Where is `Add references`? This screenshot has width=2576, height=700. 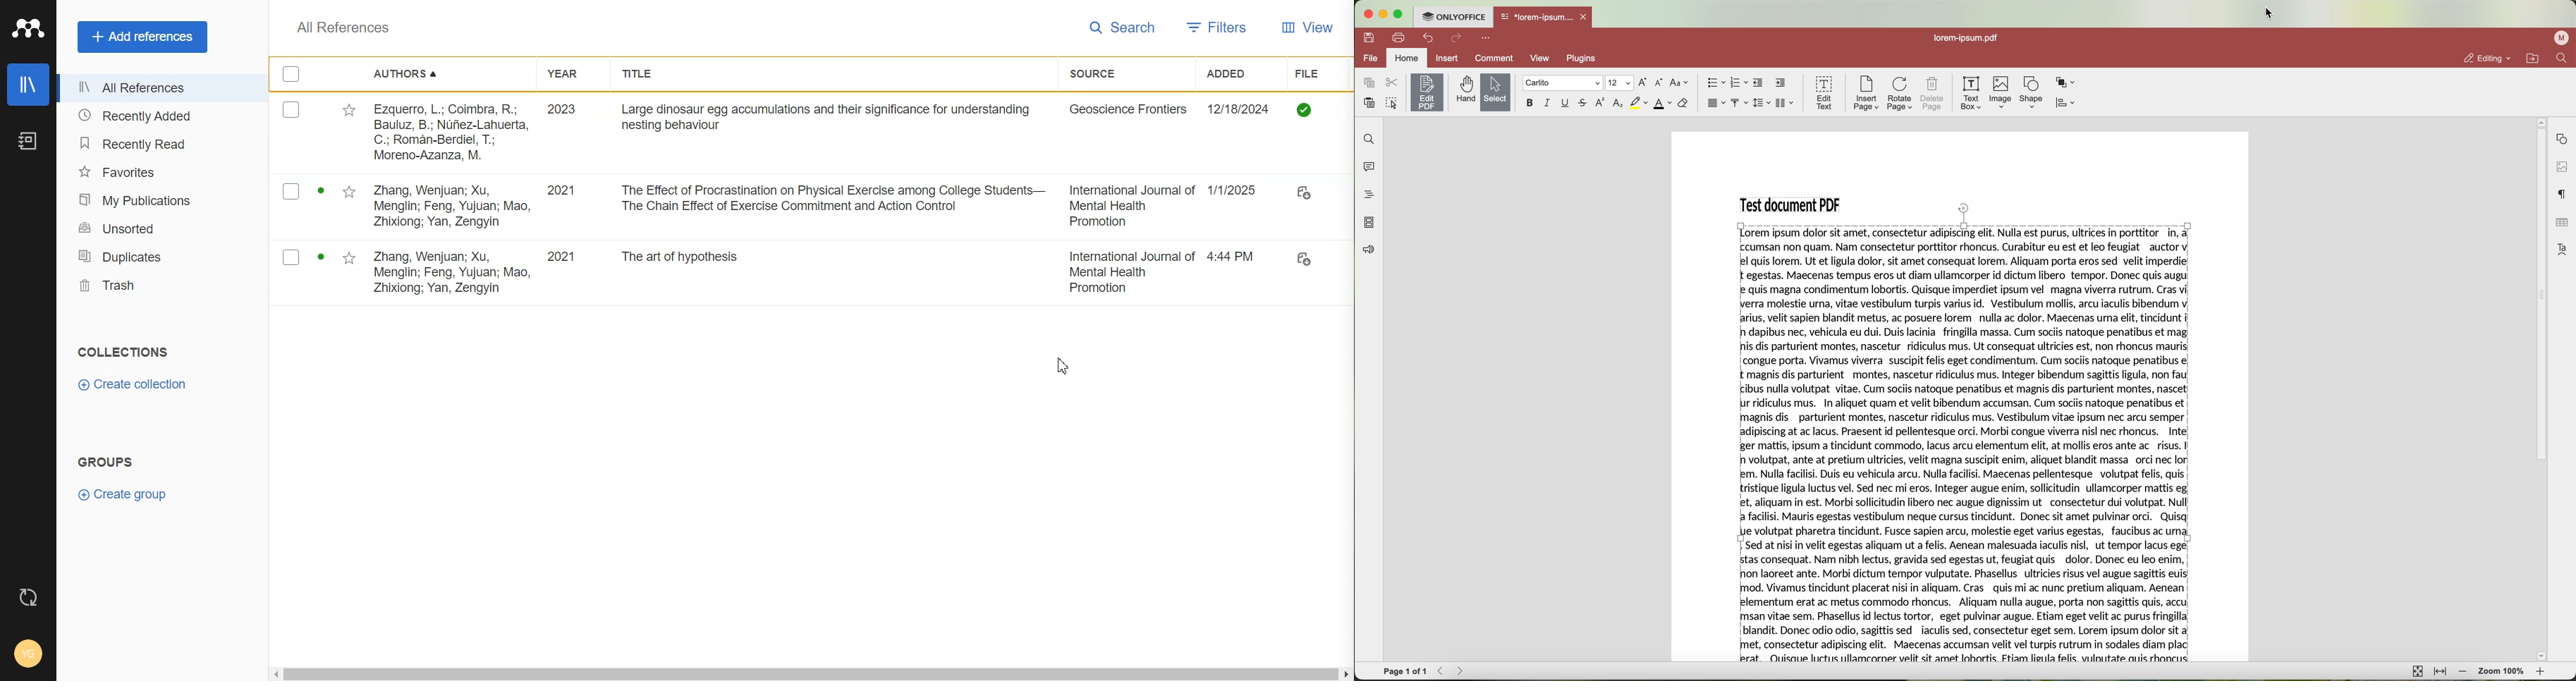 Add references is located at coordinates (143, 37).